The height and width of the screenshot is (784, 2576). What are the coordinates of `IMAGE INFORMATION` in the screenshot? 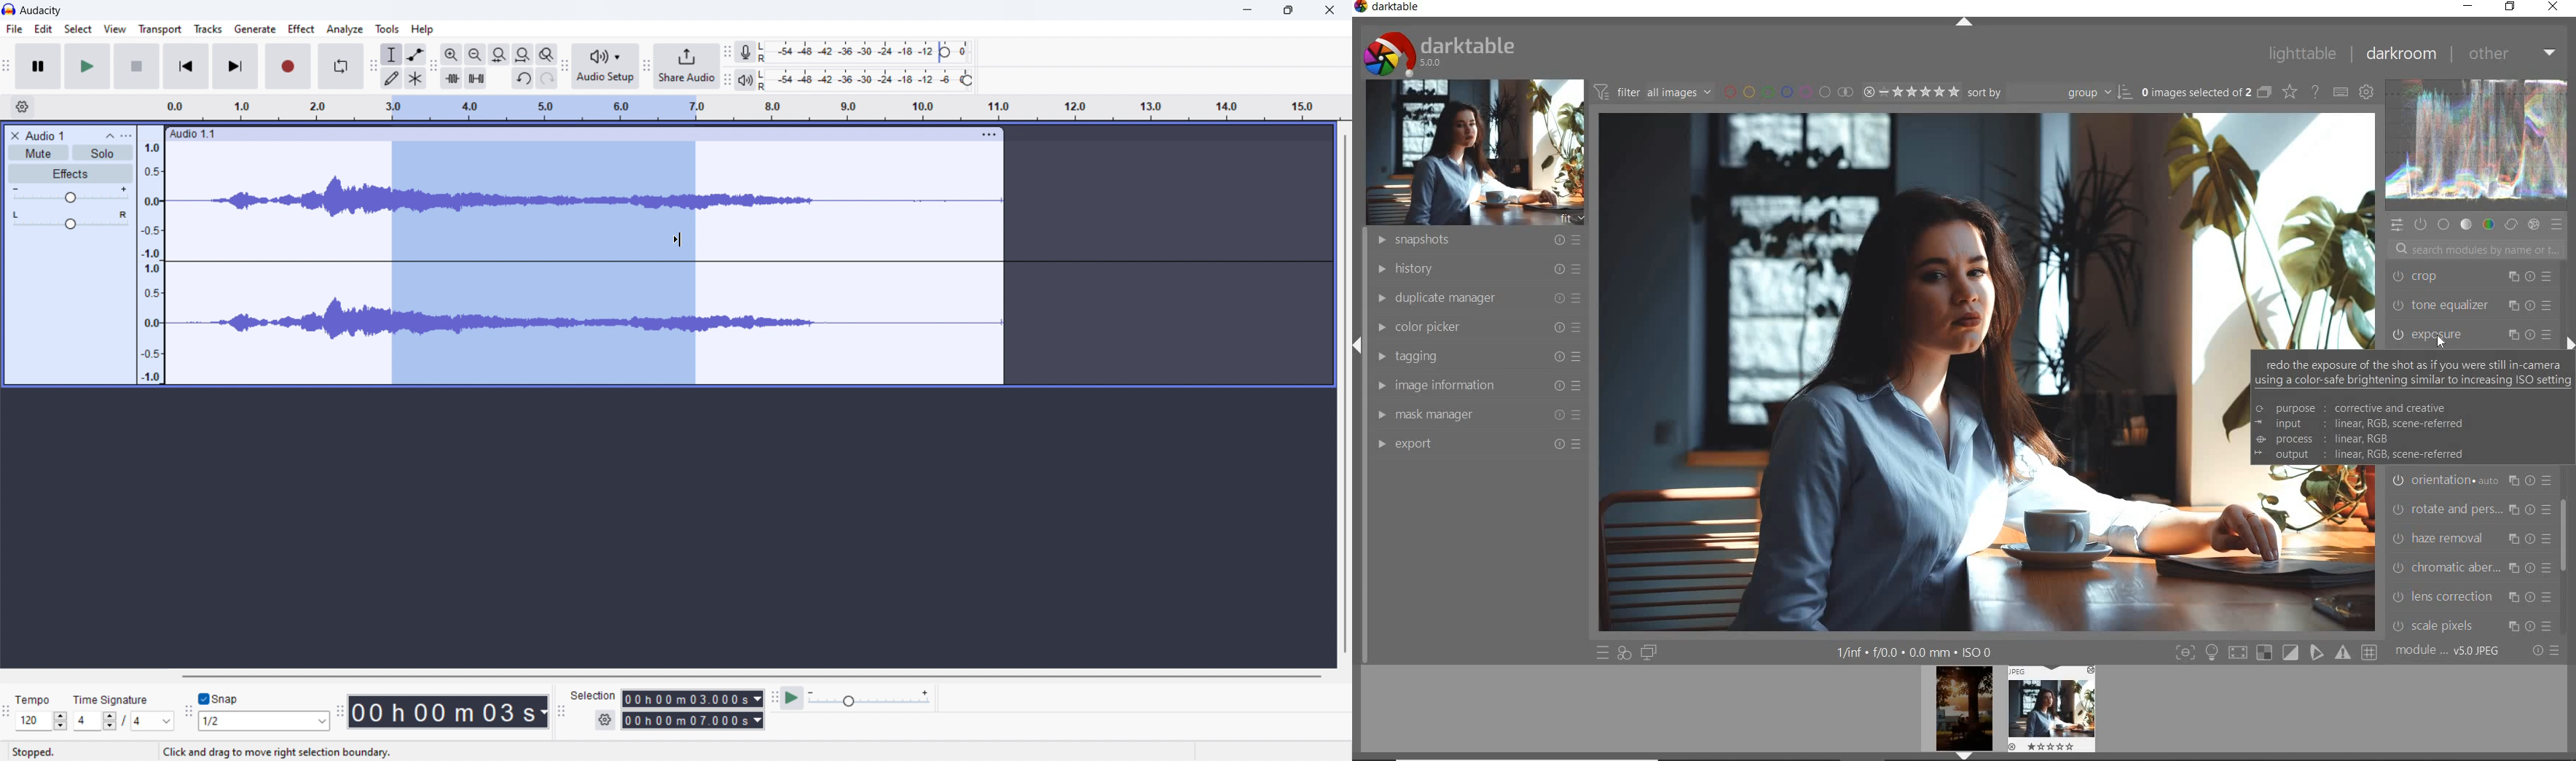 It's located at (1475, 386).